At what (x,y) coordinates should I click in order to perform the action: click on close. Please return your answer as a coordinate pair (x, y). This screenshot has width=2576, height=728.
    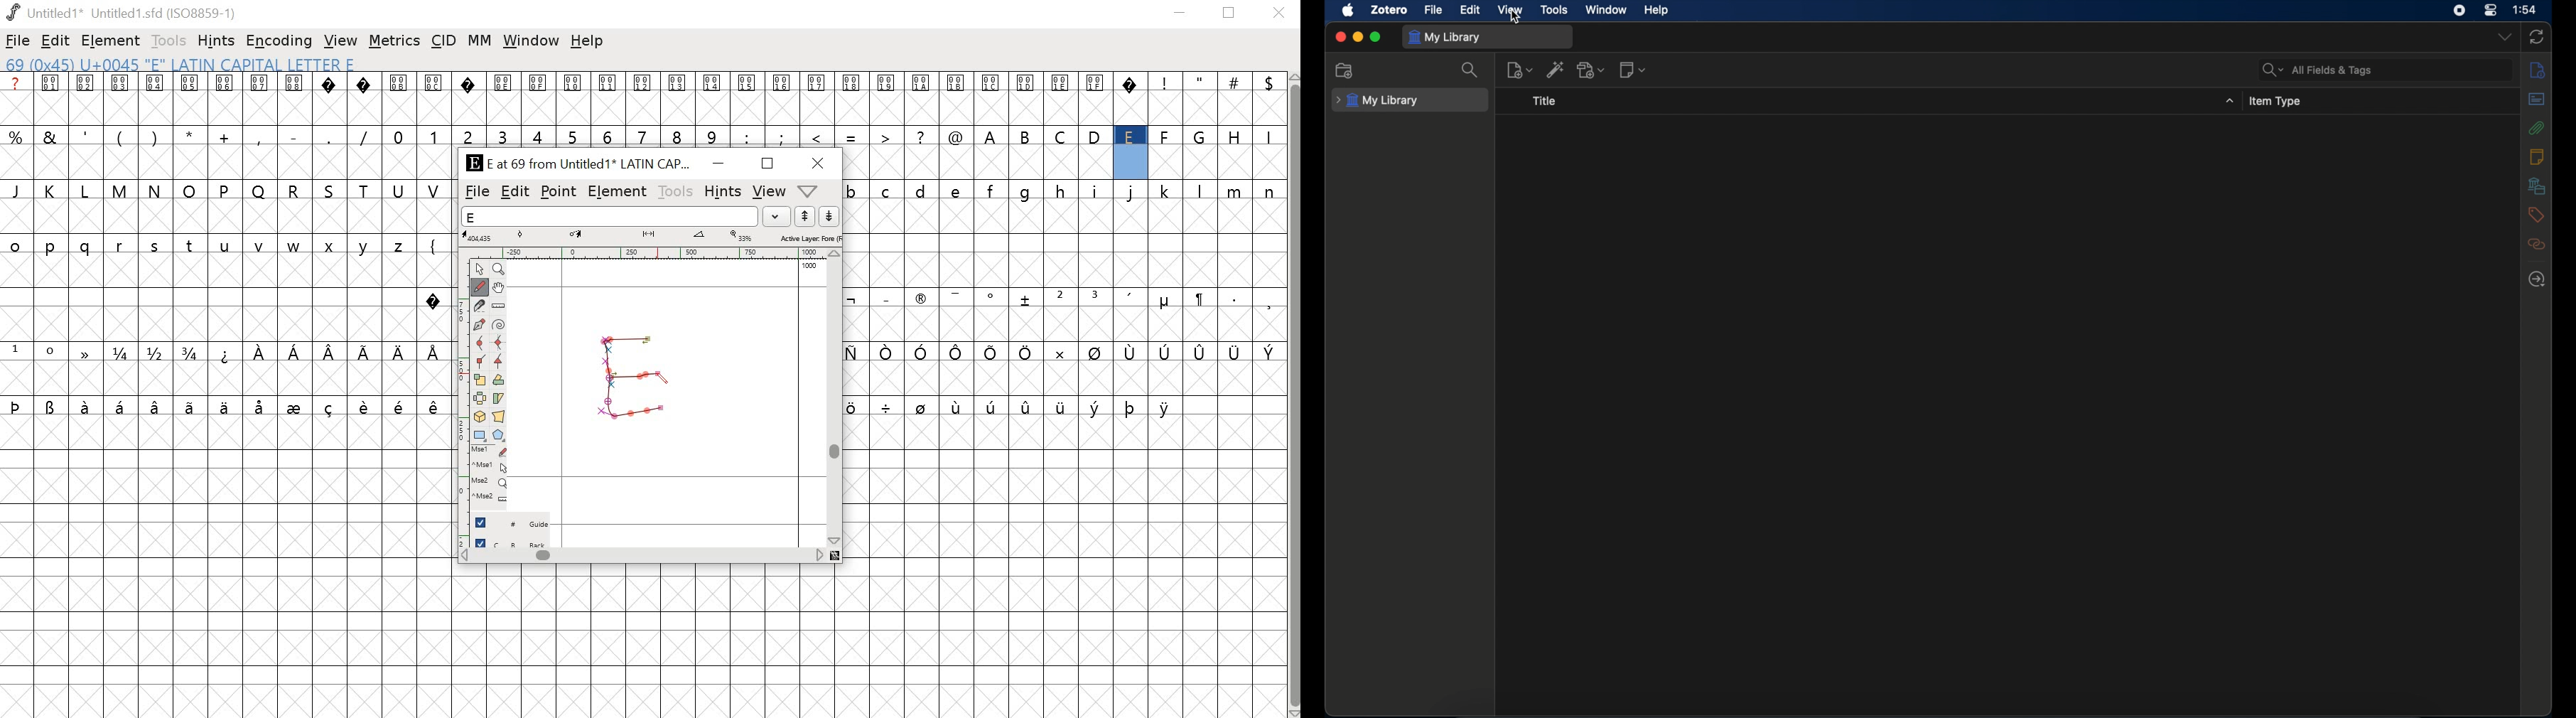
    Looking at the image, I should click on (1339, 37).